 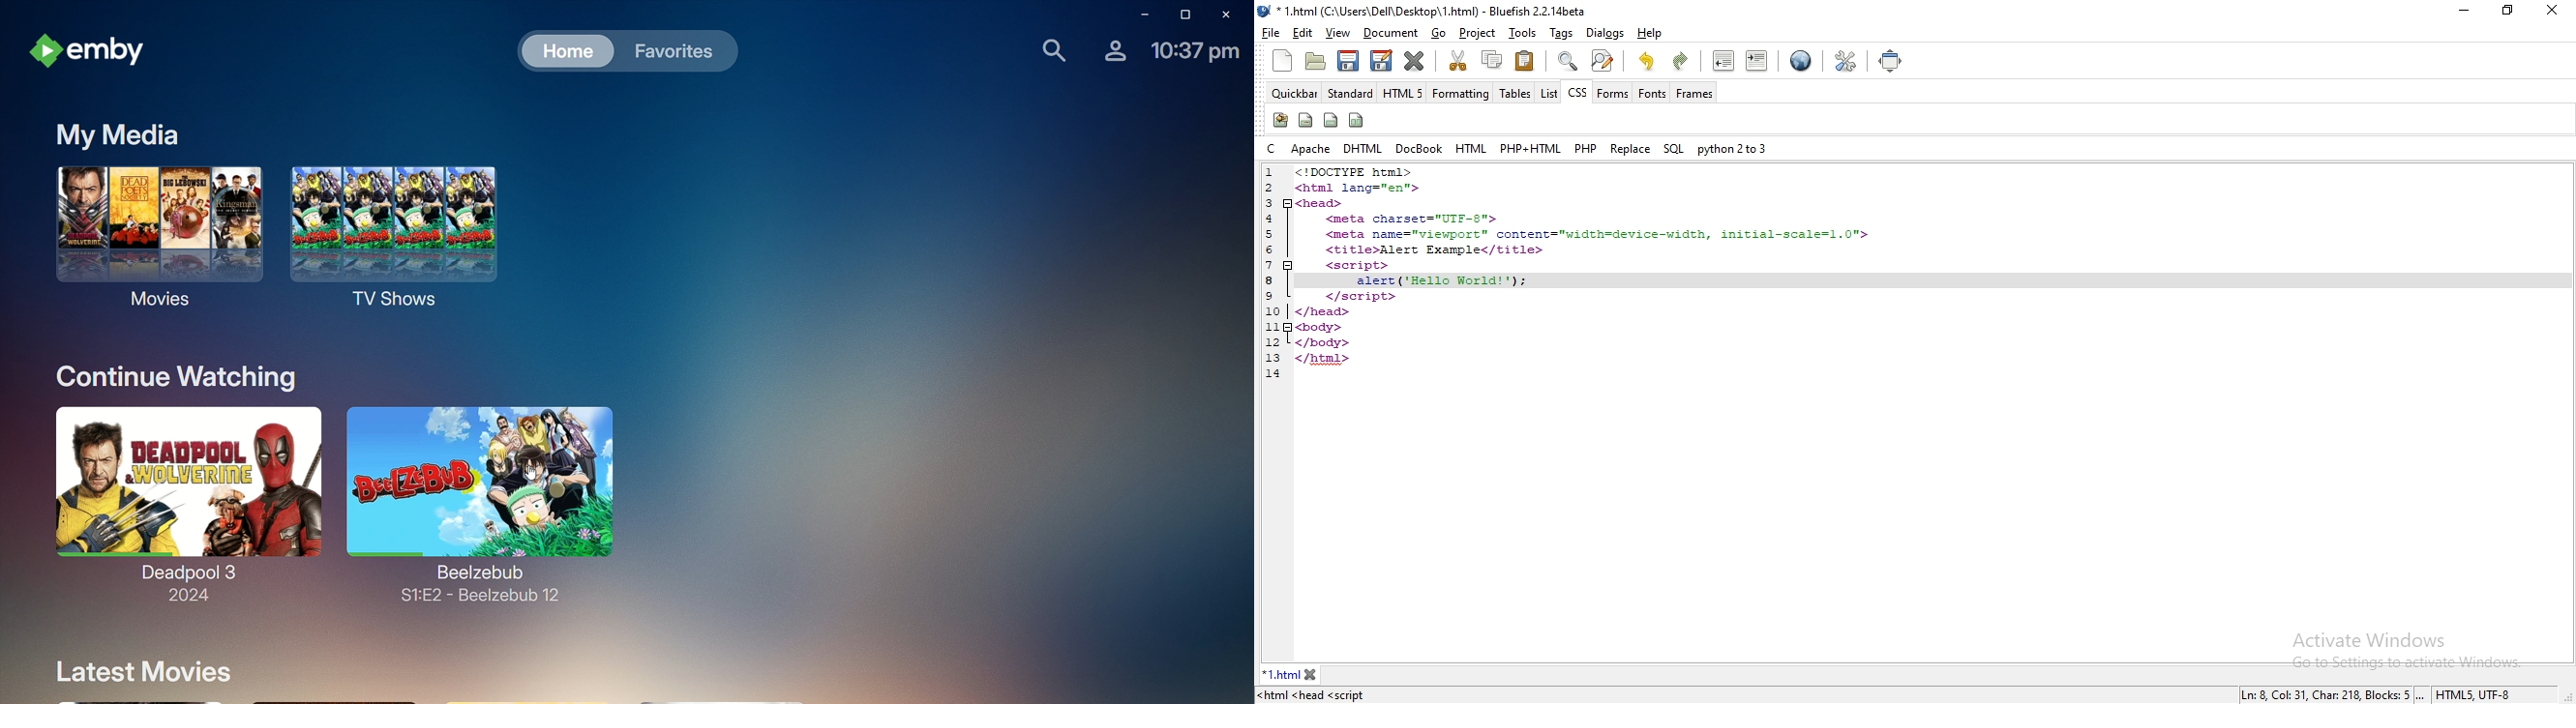 I want to click on <html <head <script, so click(x=1312, y=695).